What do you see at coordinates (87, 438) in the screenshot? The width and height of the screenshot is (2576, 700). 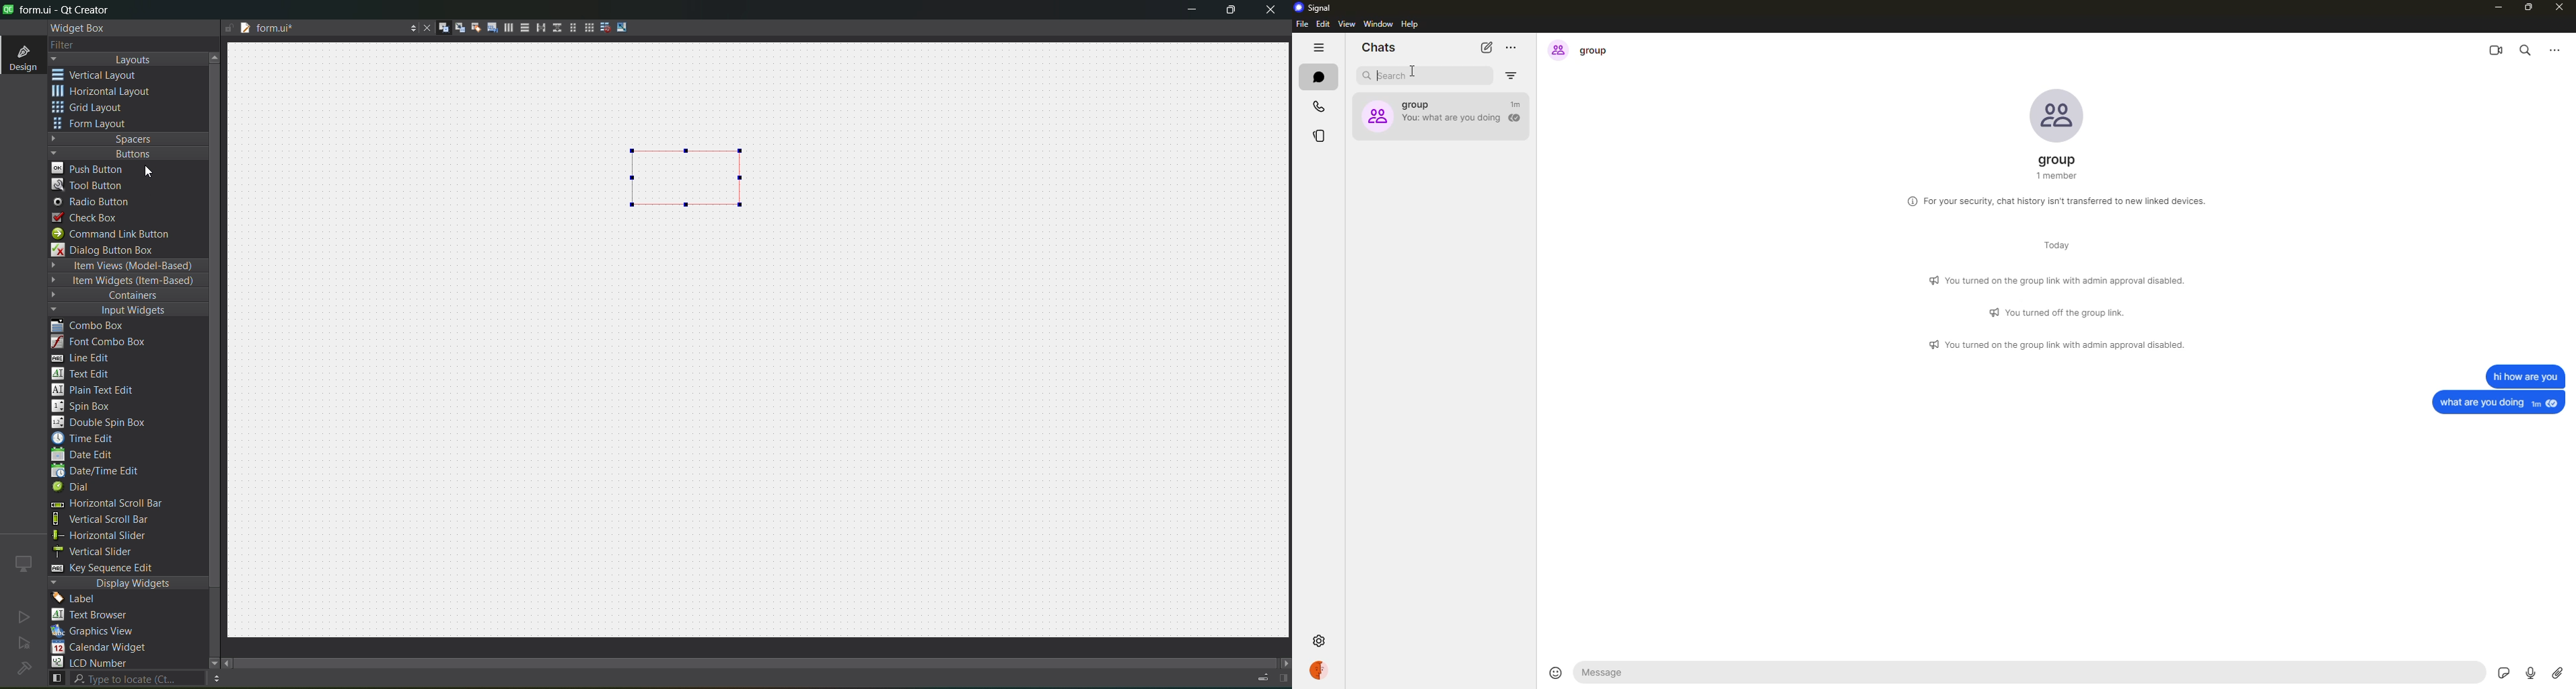 I see `time edit` at bounding box center [87, 438].